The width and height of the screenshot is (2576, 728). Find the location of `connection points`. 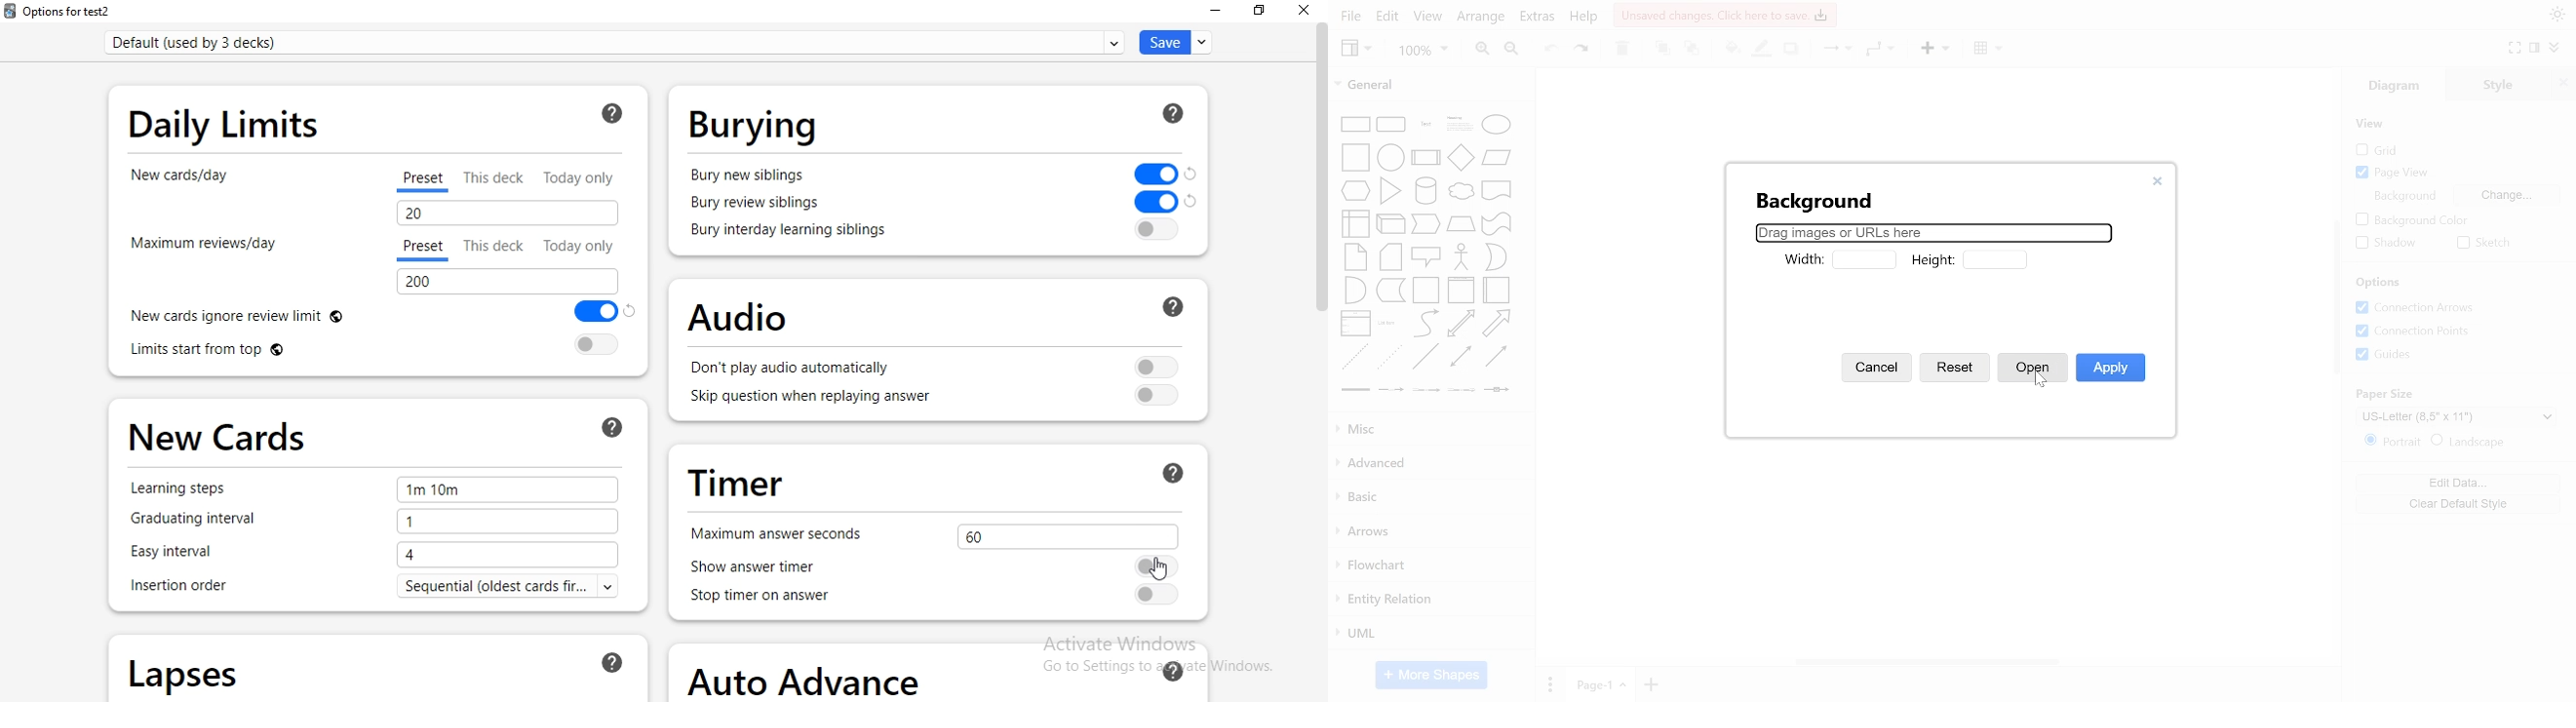

connection points is located at coordinates (2420, 332).